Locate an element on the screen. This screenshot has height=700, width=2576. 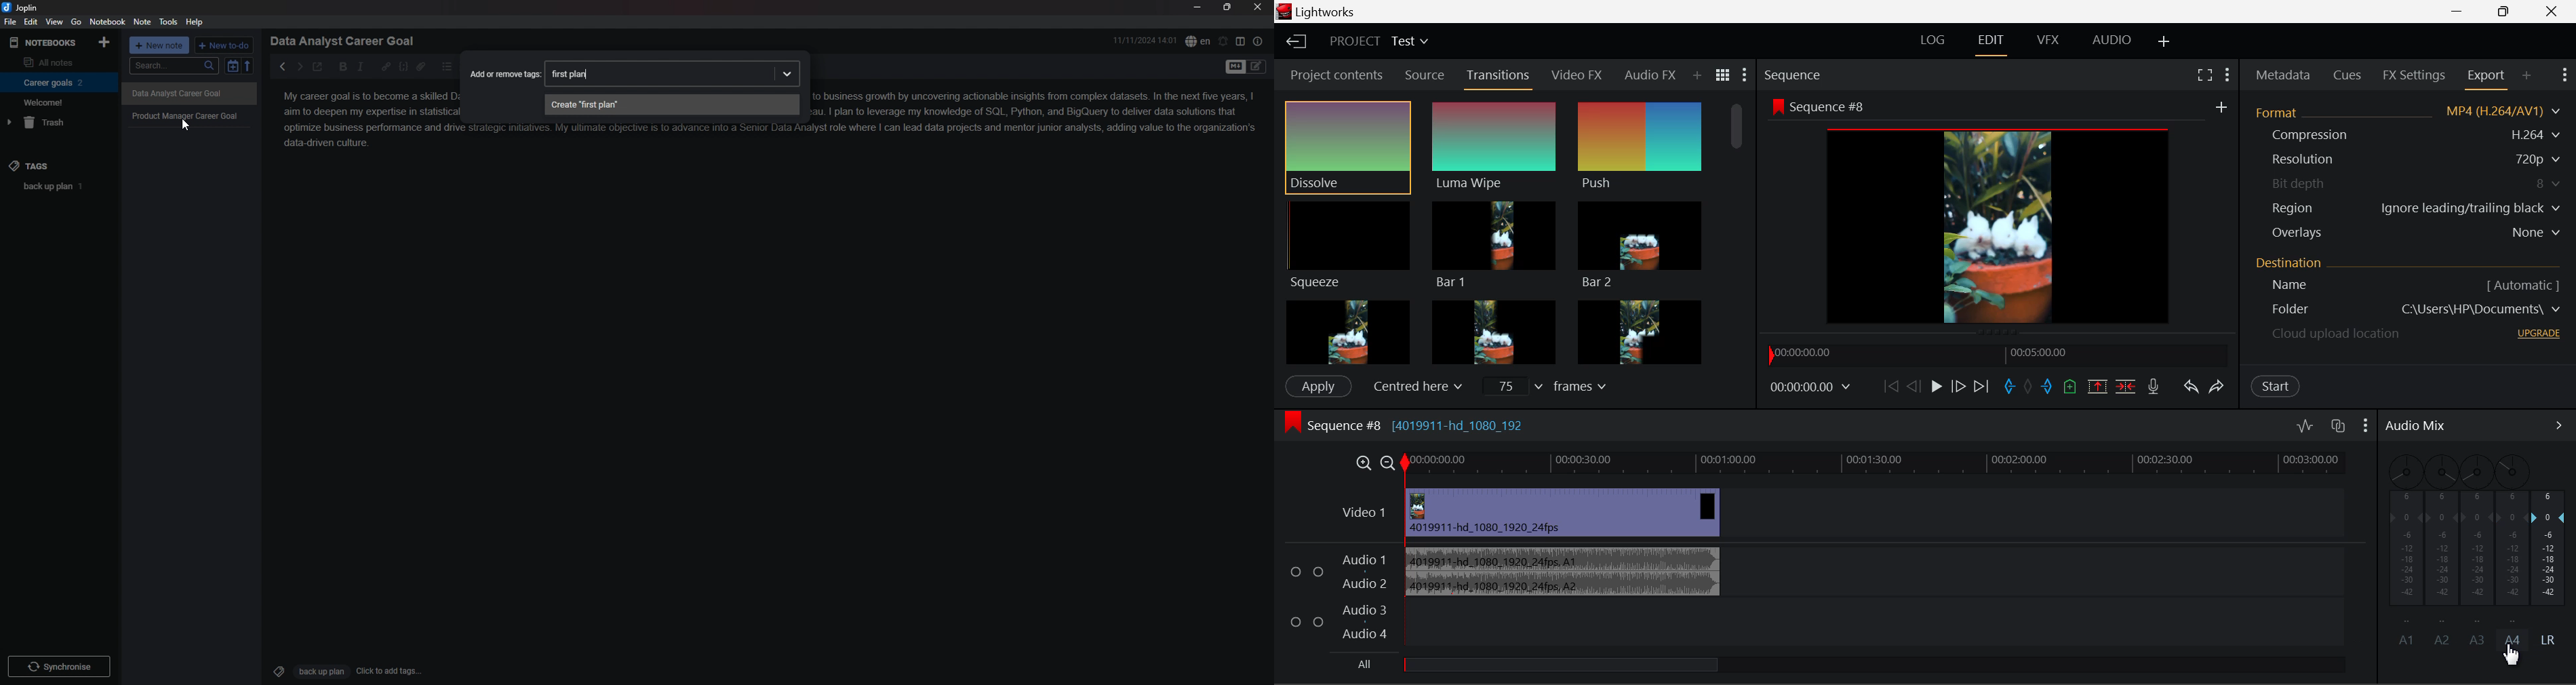
Add Panel is located at coordinates (2524, 75).